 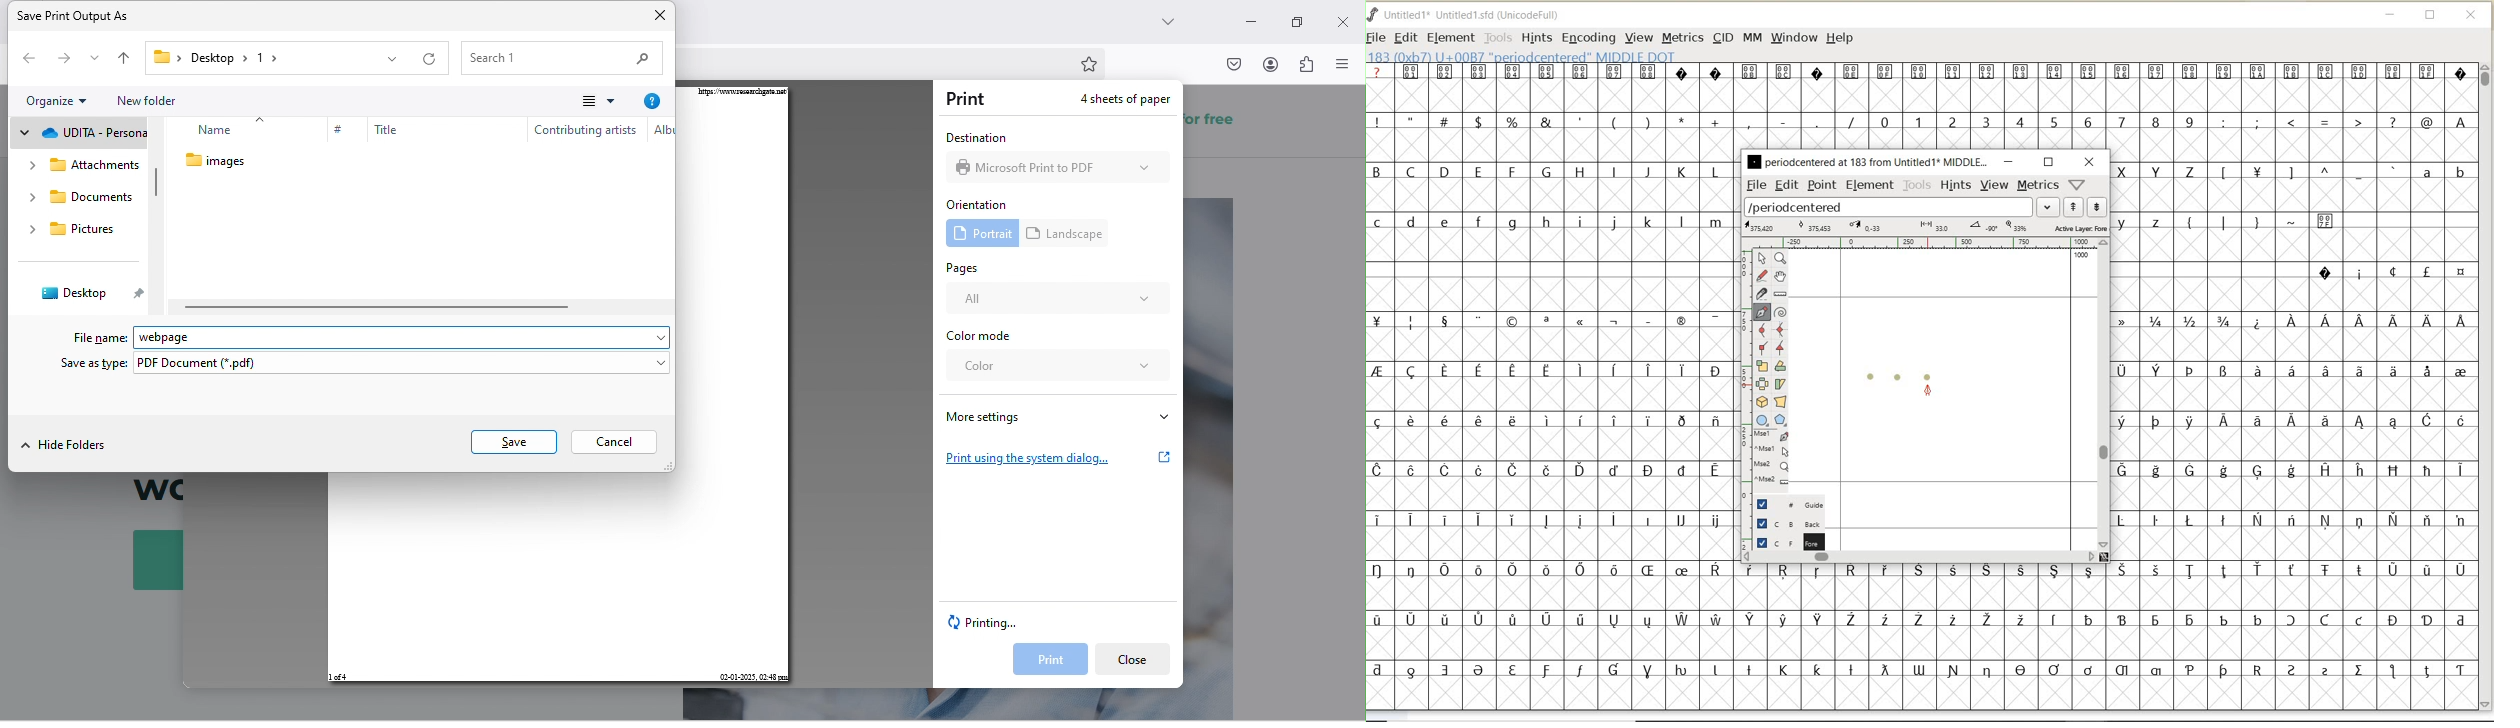 I want to click on ELEMENT, so click(x=1450, y=37).